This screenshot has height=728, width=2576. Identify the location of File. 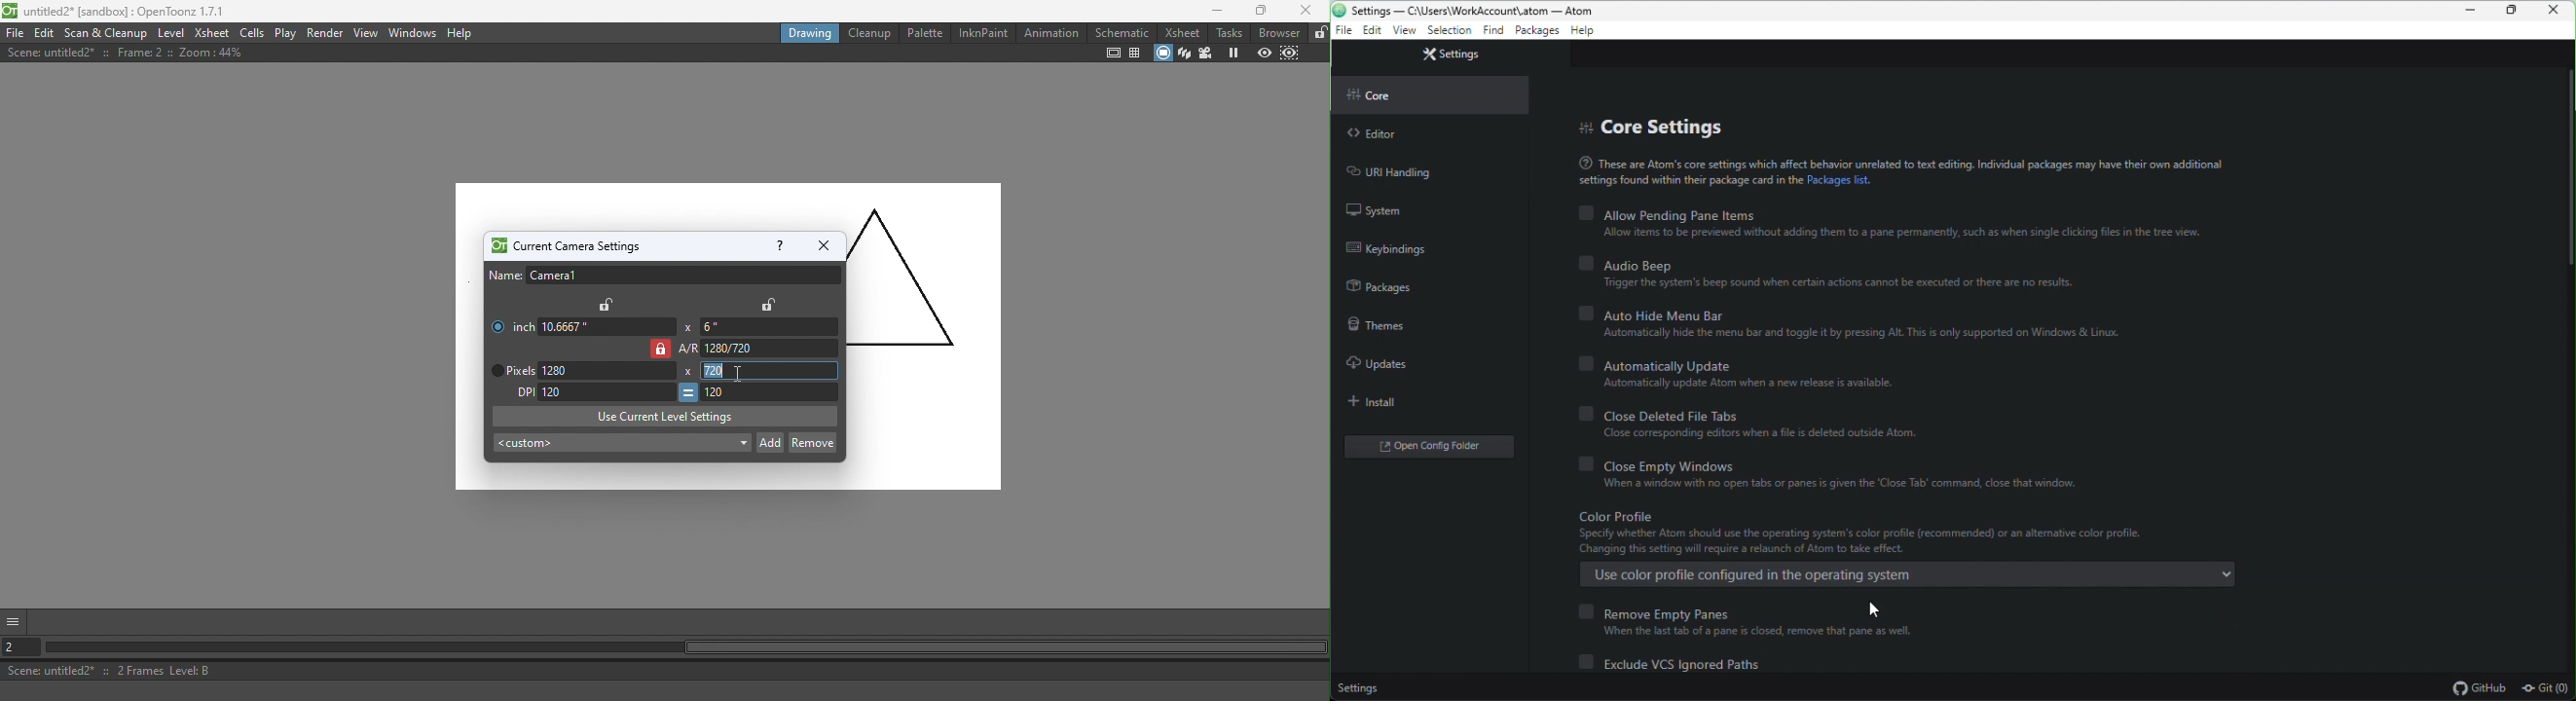
(15, 32).